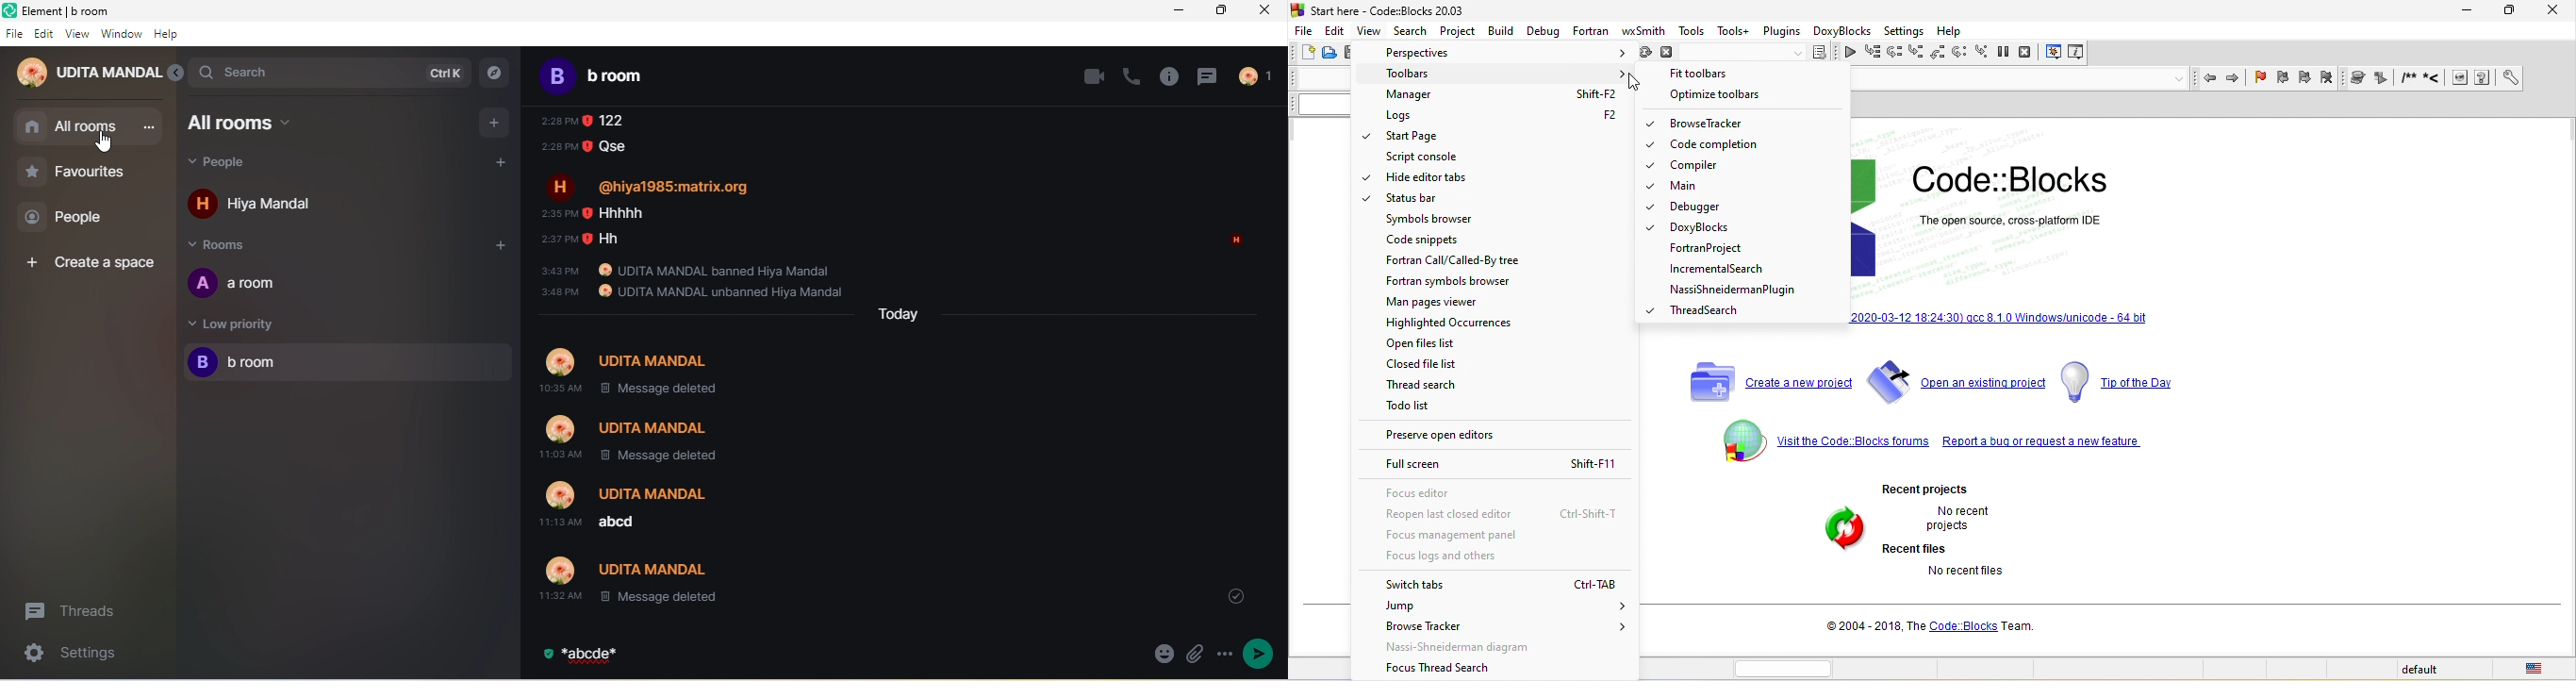 The height and width of the screenshot is (700, 2576). I want to click on abrot, so click(1670, 56).